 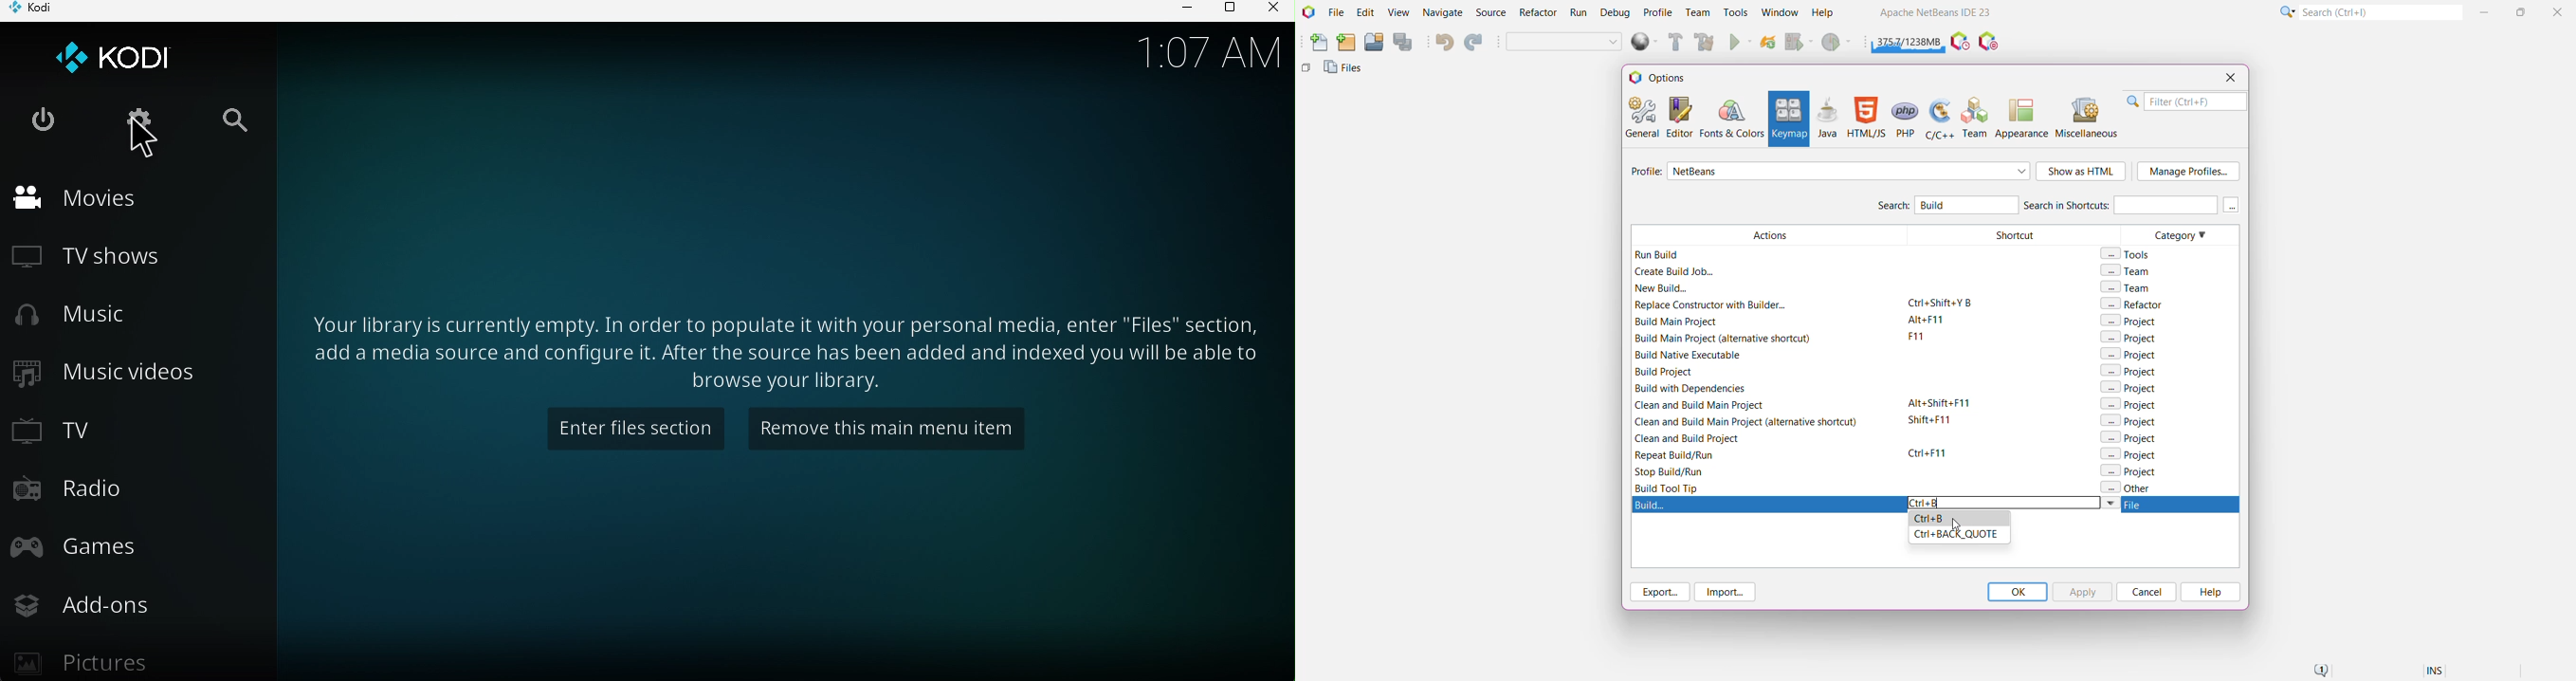 I want to click on Music videos, so click(x=118, y=374).